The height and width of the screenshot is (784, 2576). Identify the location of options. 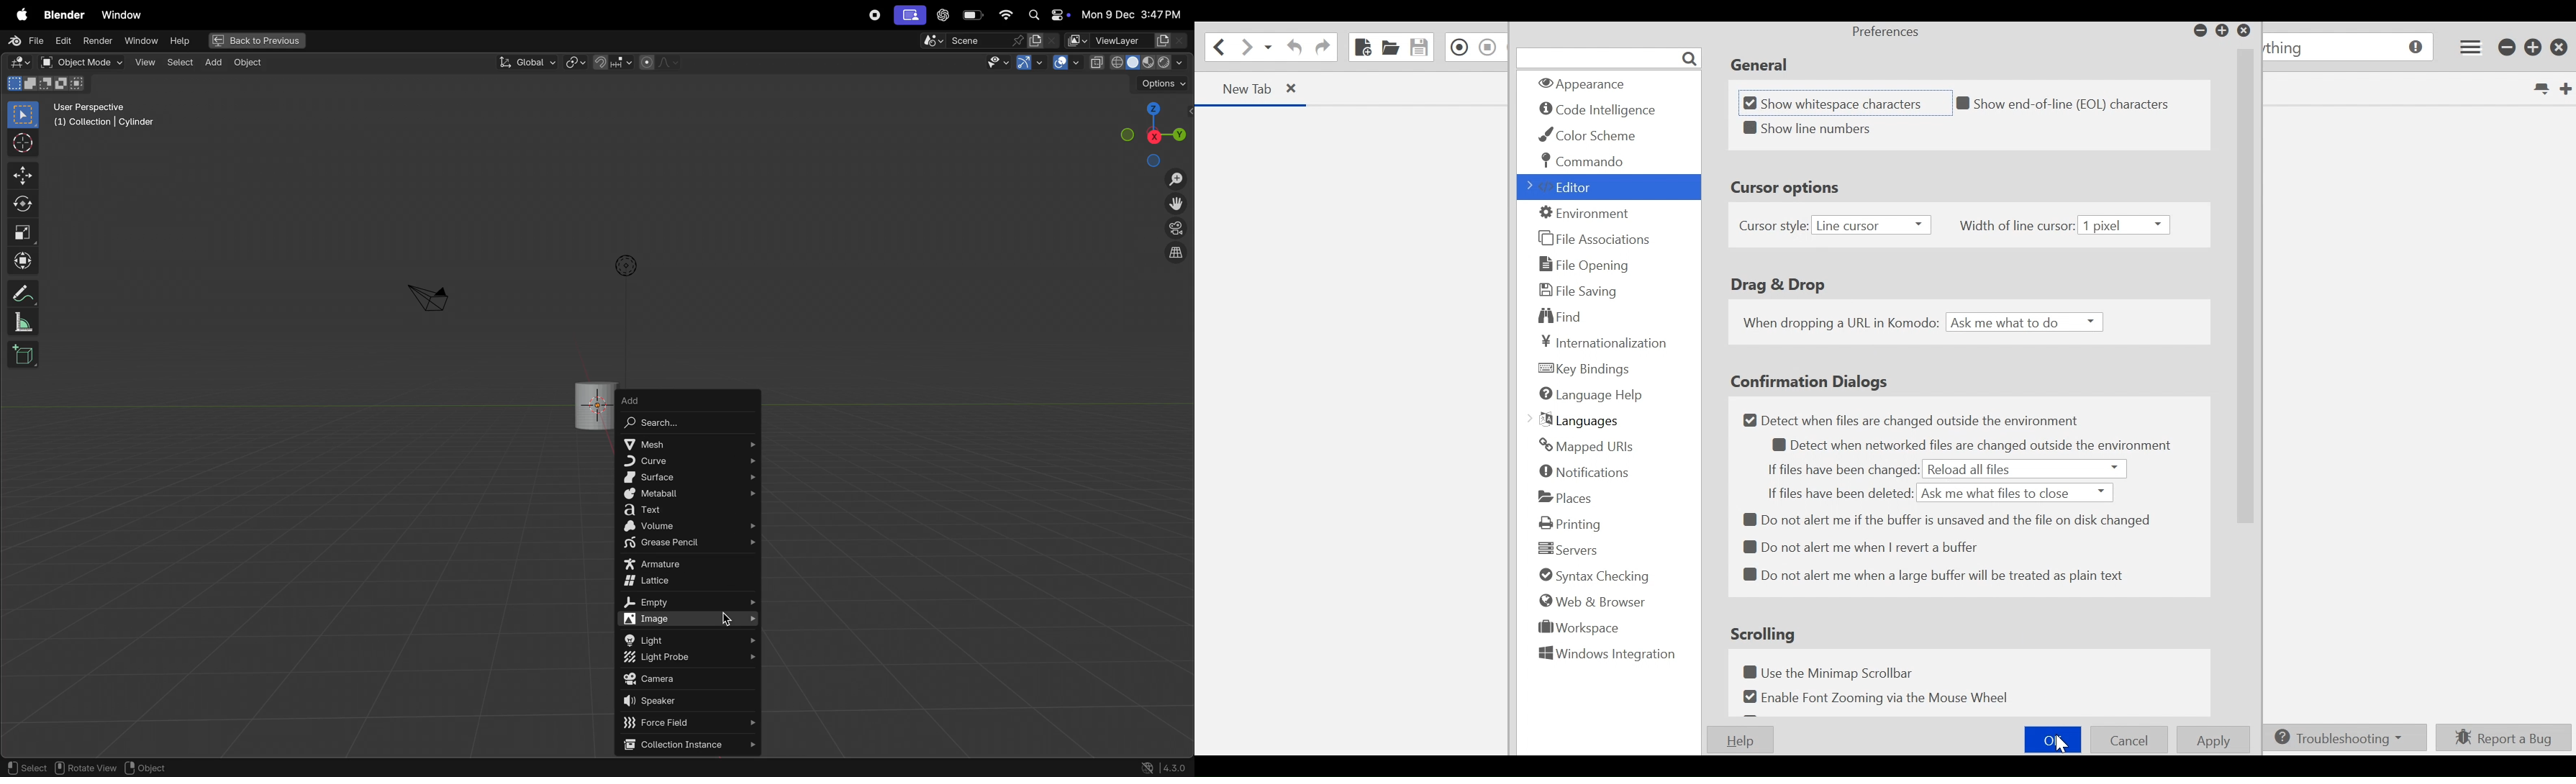
(624, 265).